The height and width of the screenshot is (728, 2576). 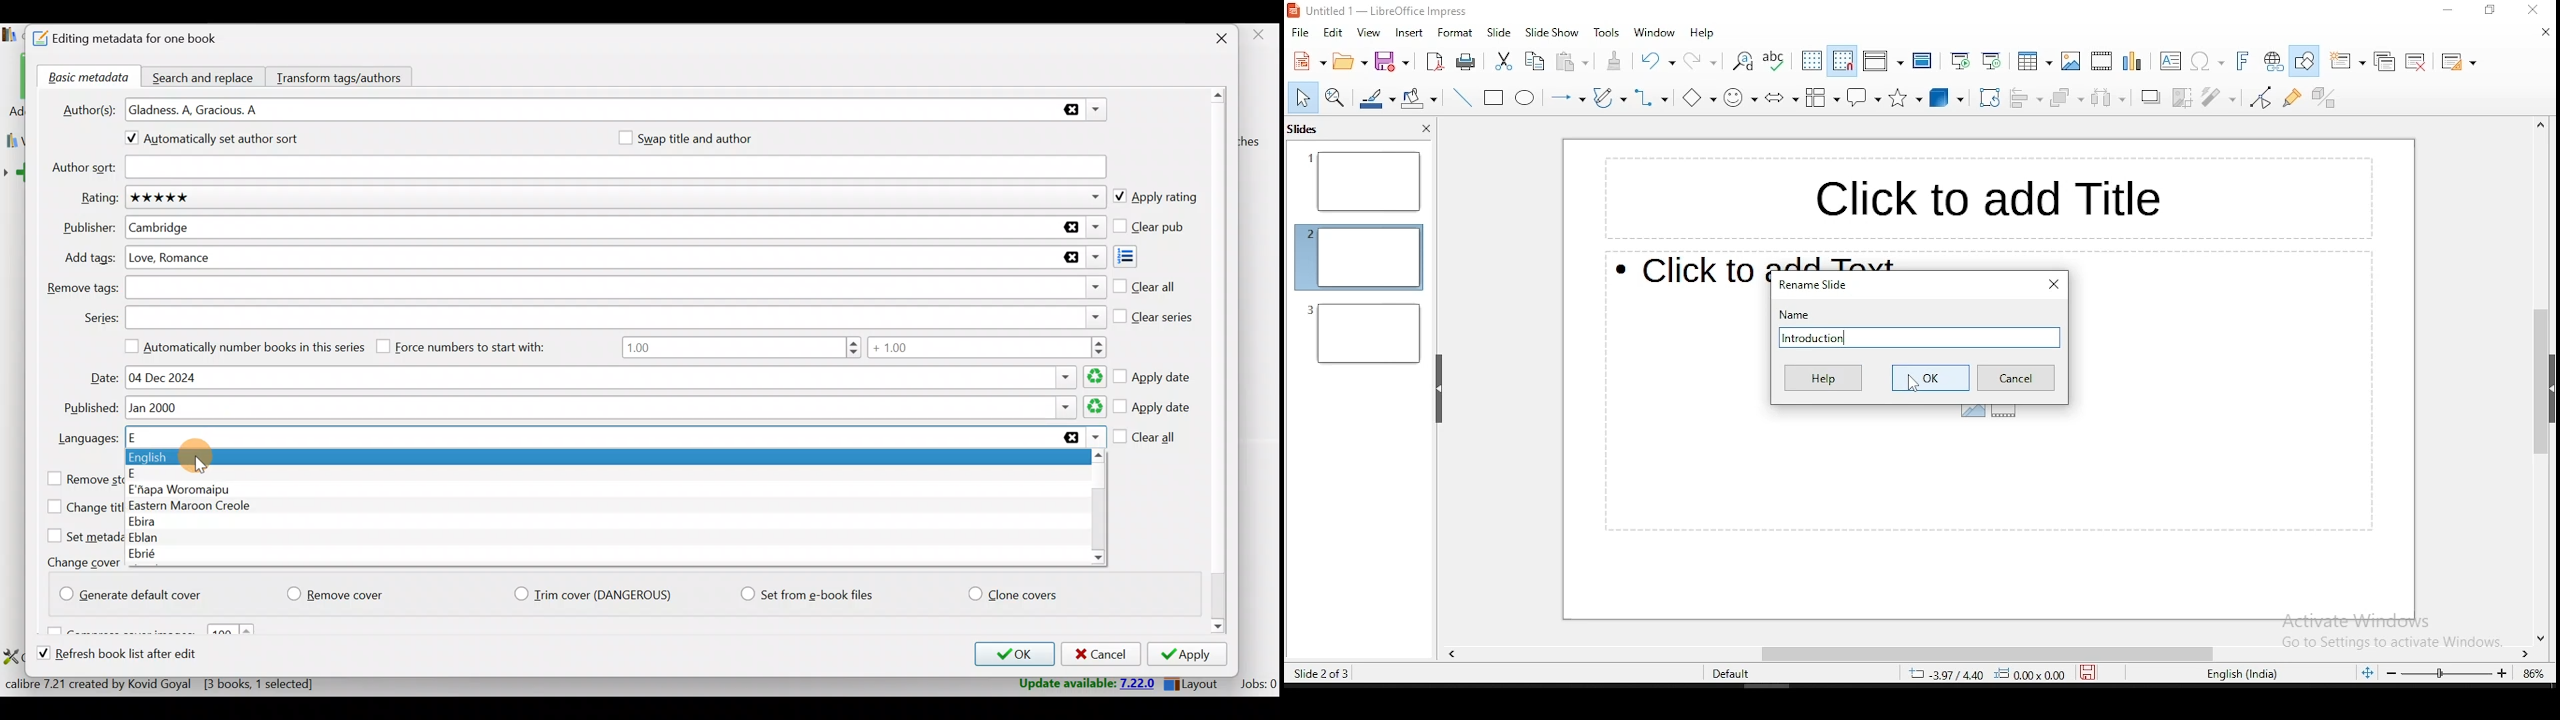 What do you see at coordinates (1436, 64) in the screenshot?
I see `export as pdf` at bounding box center [1436, 64].